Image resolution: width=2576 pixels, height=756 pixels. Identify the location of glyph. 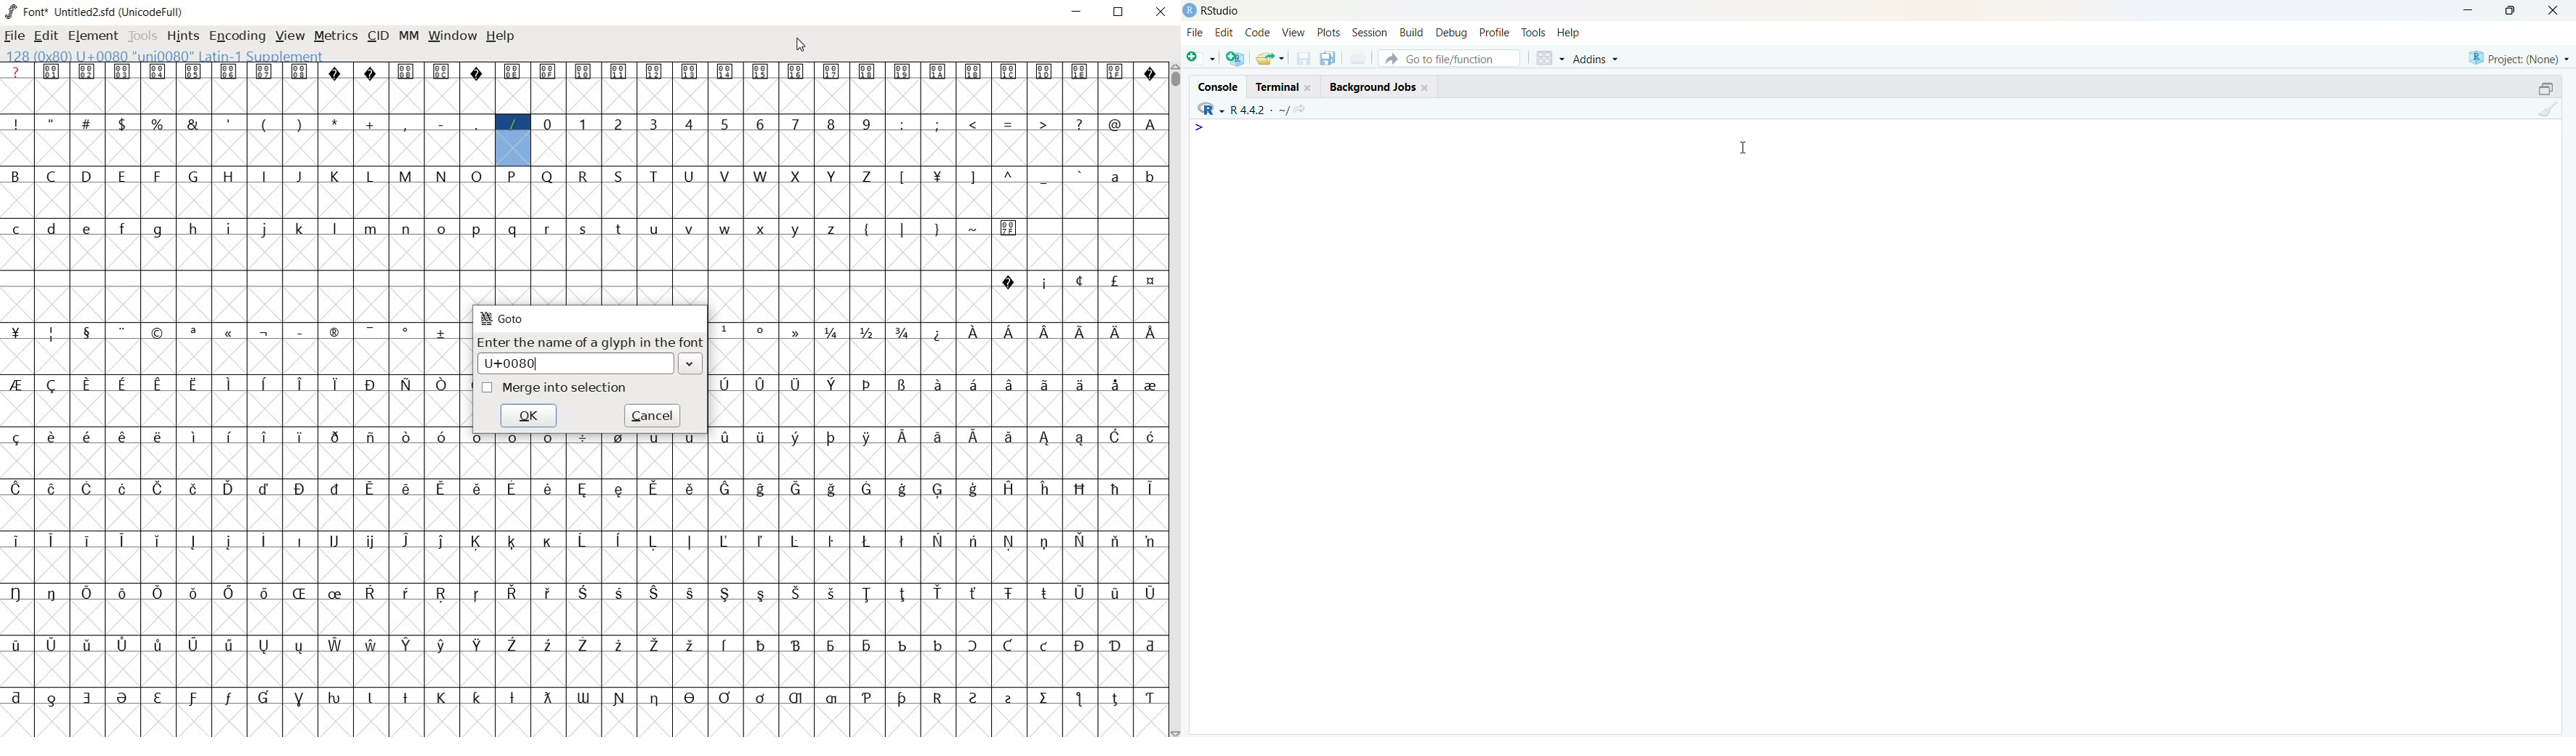
(14, 175).